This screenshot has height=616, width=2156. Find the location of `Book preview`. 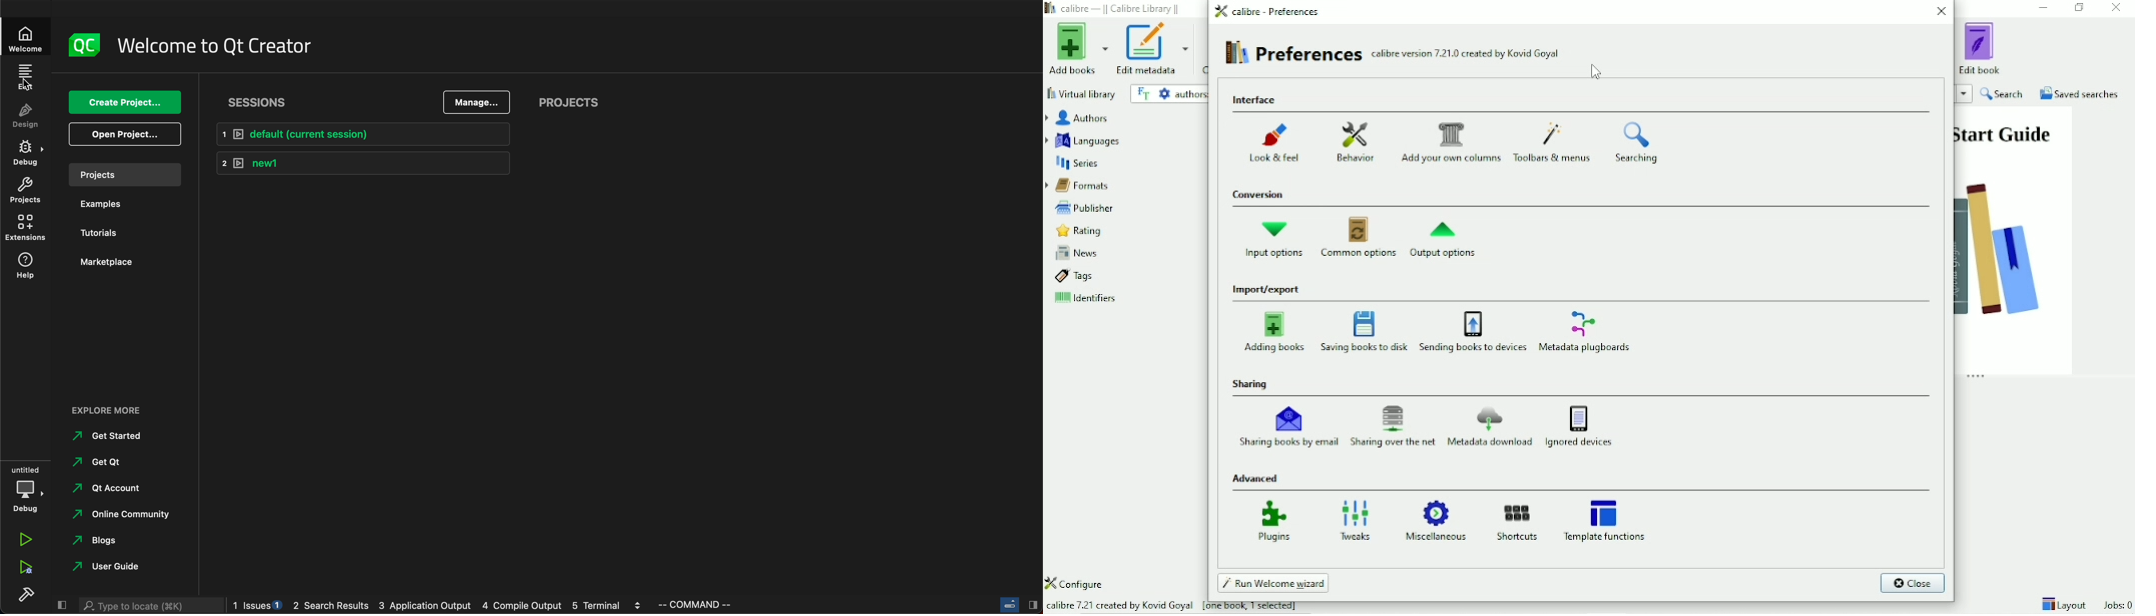

Book preview is located at coordinates (2014, 239).